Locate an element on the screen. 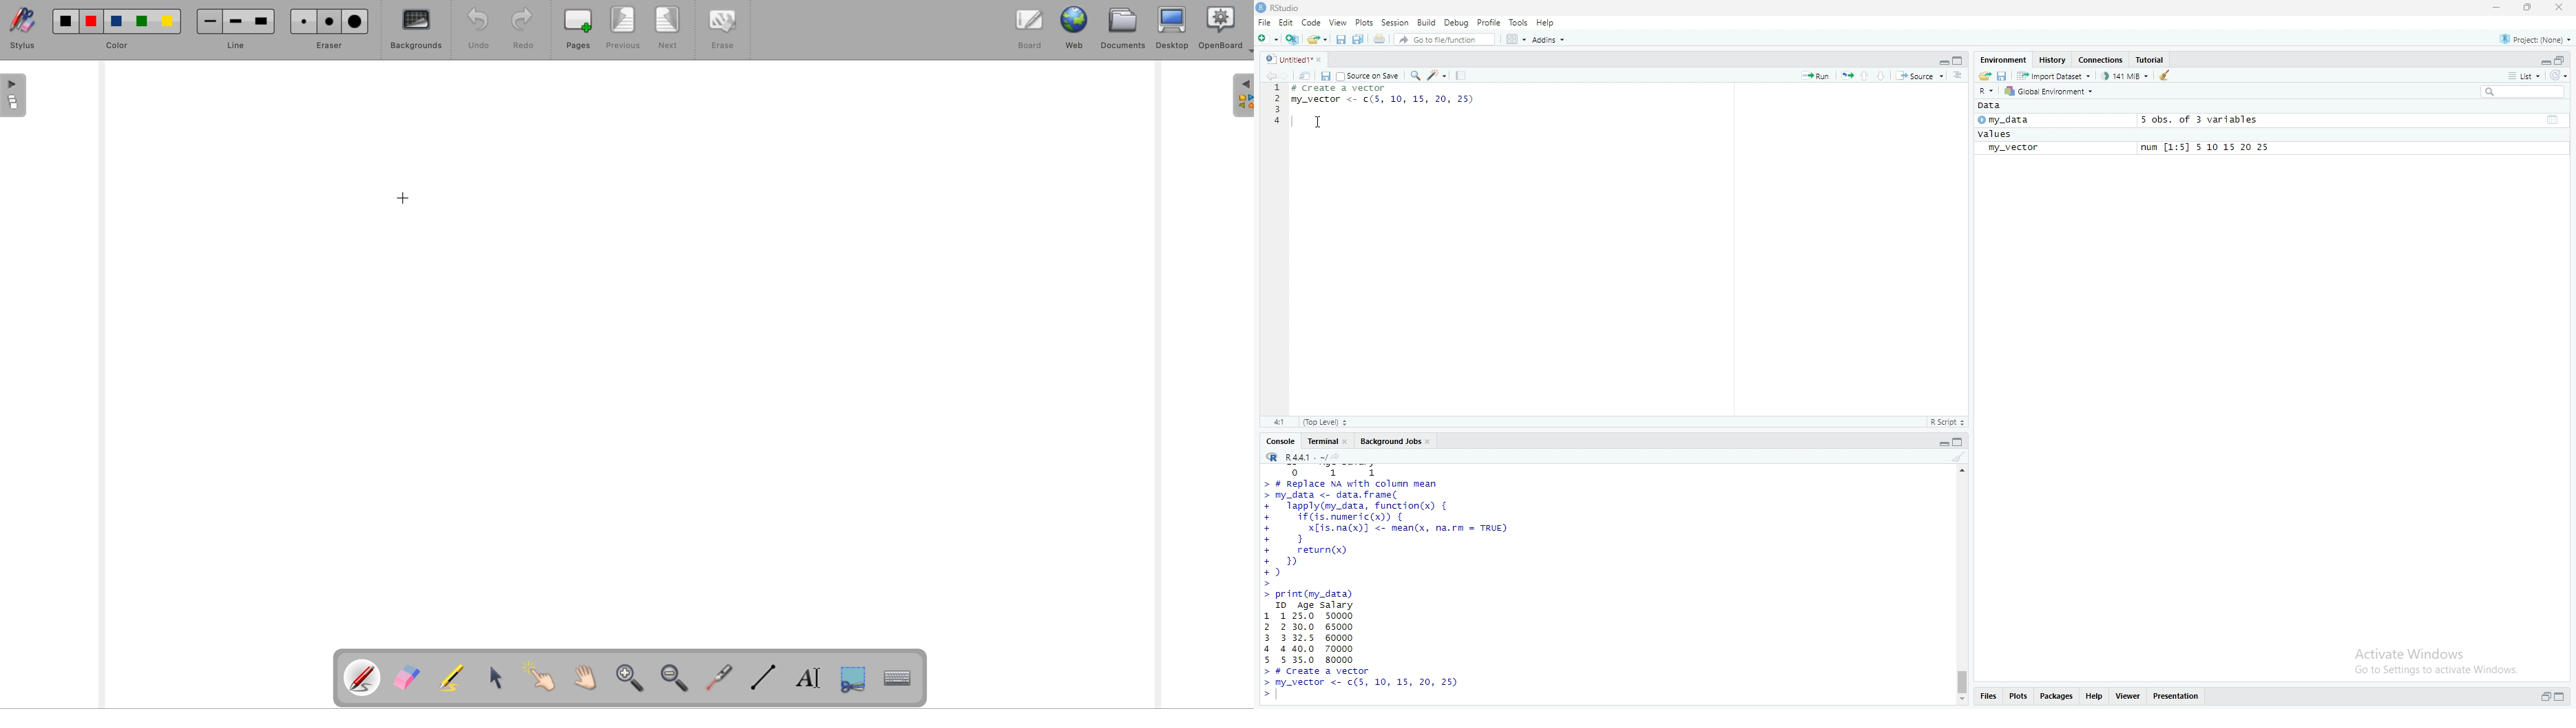 This screenshot has height=728, width=2576. R.4.4.1 is located at coordinates (1293, 456).